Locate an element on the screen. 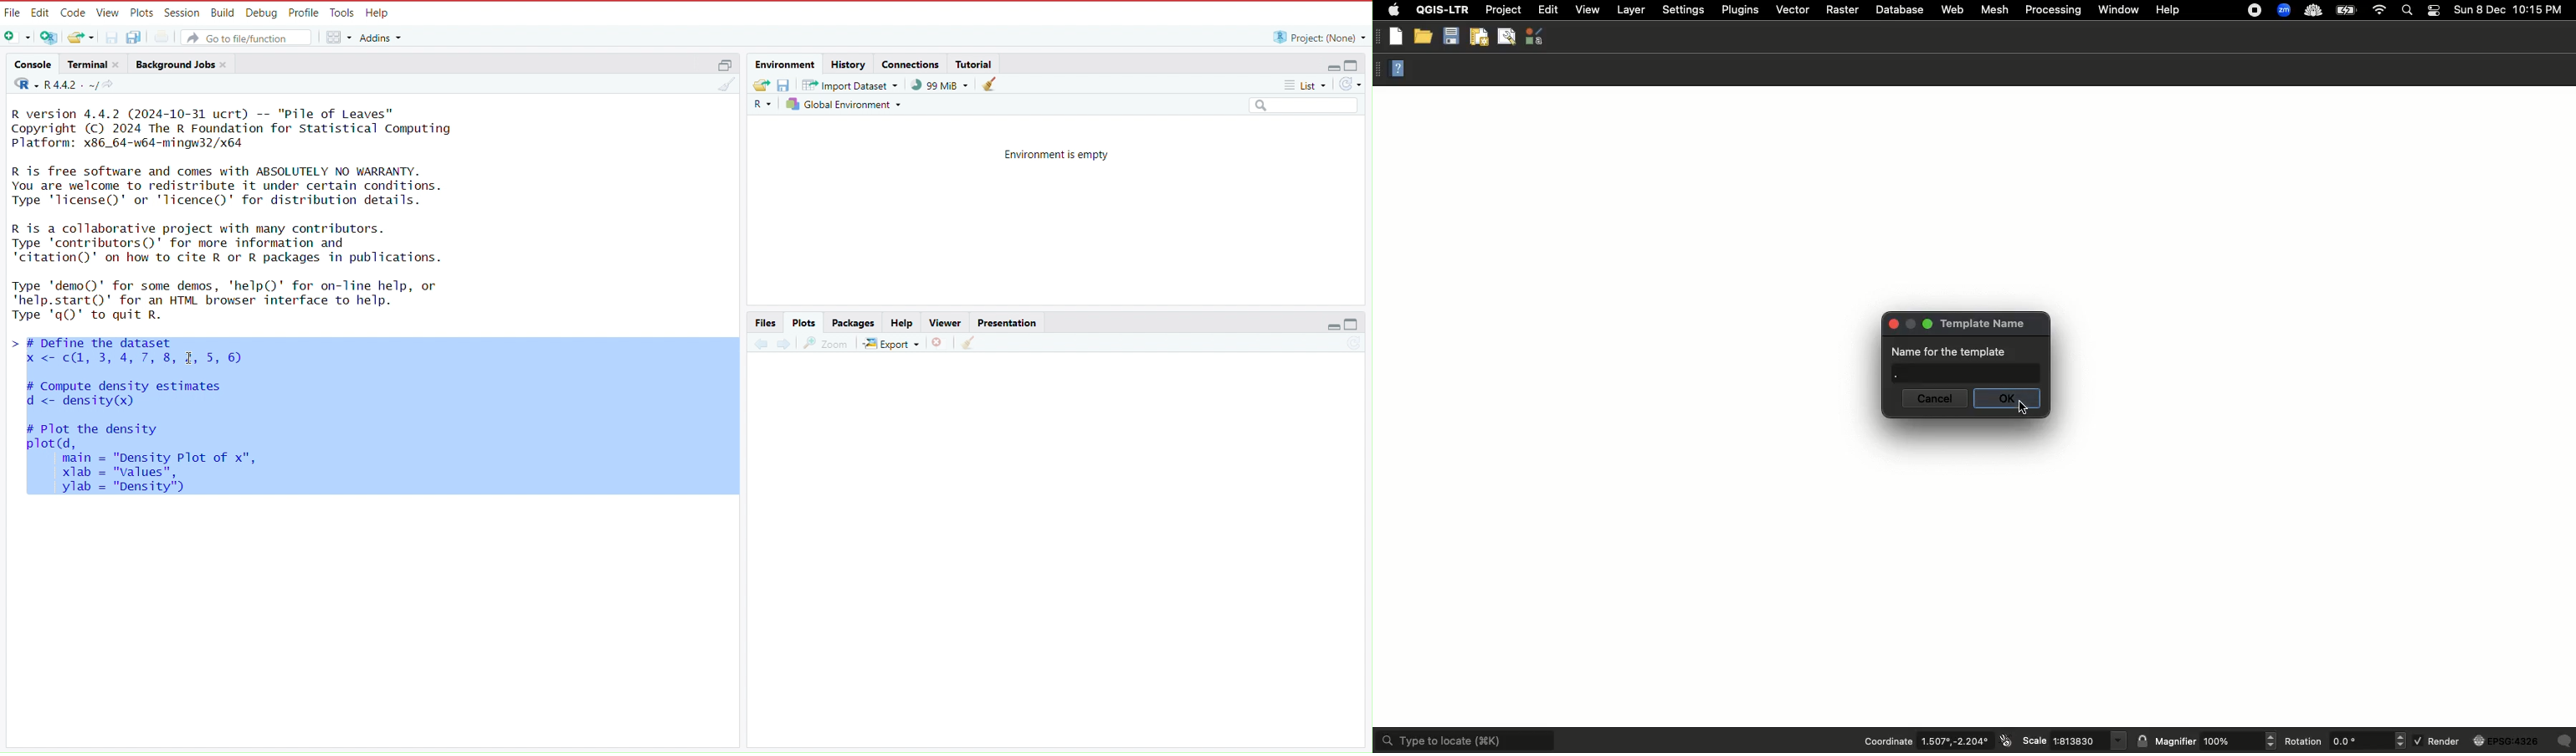  save current document is located at coordinates (112, 37).